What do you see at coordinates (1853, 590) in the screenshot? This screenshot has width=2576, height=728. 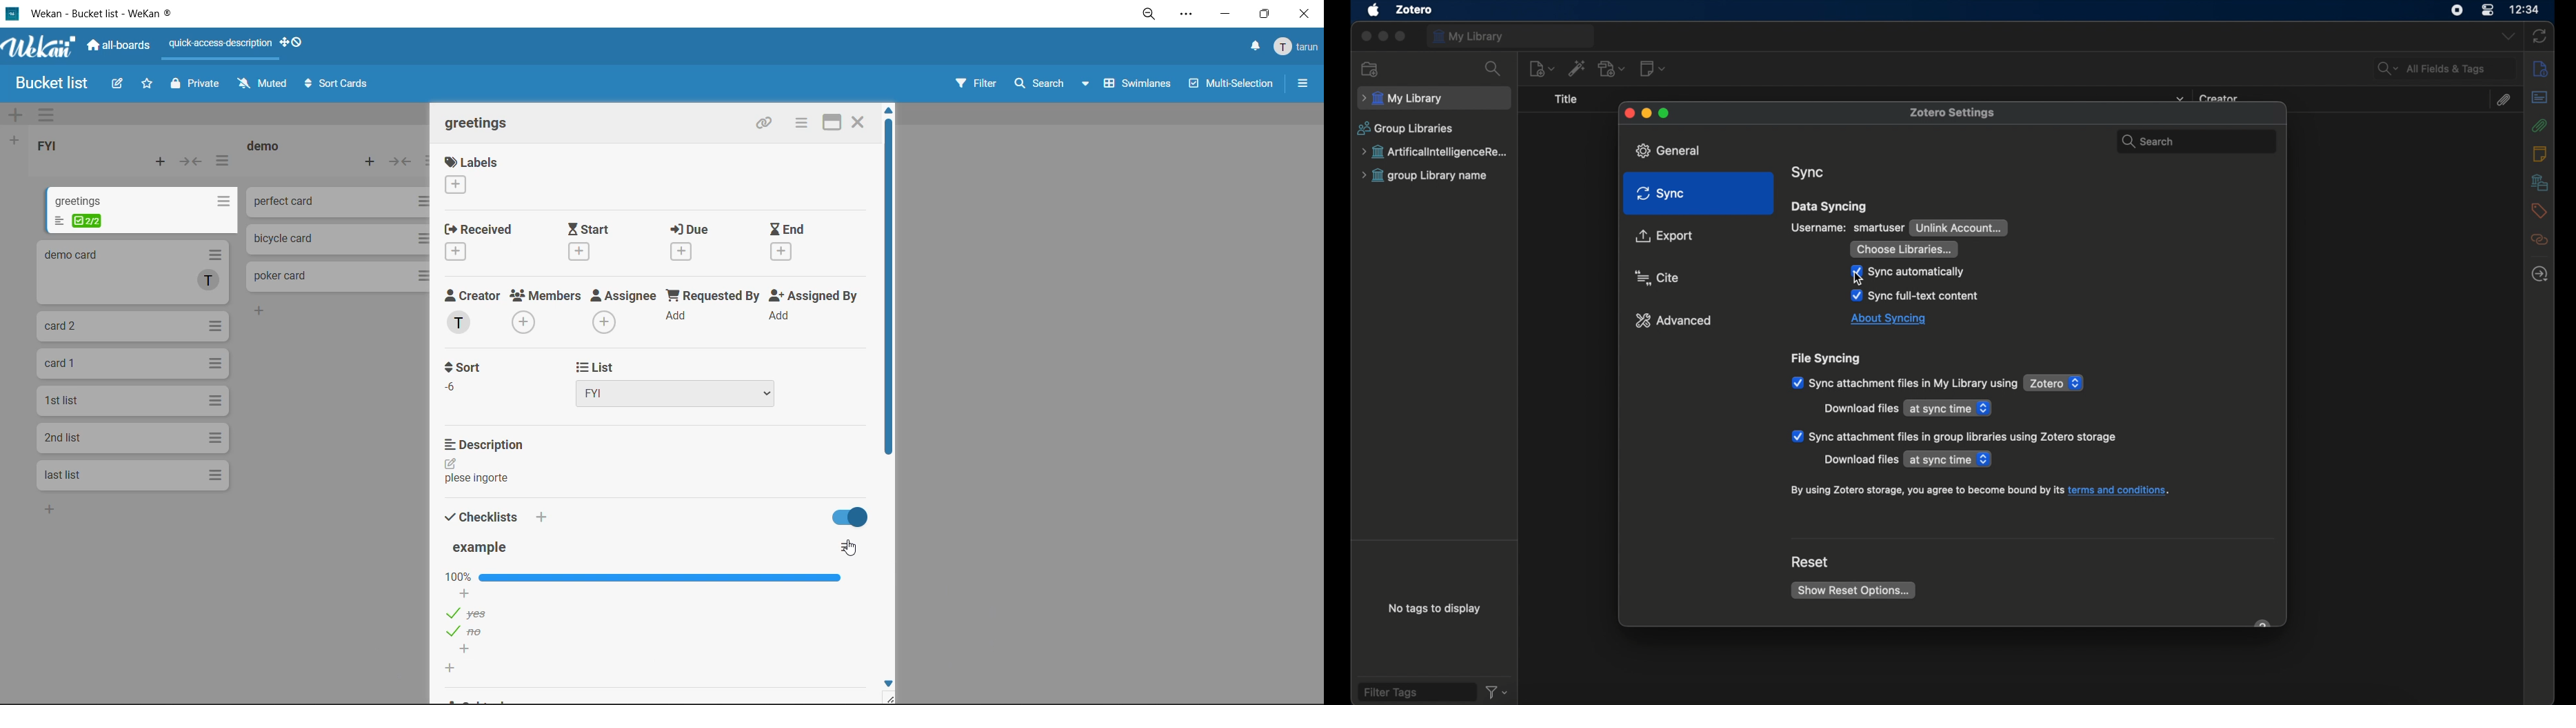 I see `show reset options` at bounding box center [1853, 590].